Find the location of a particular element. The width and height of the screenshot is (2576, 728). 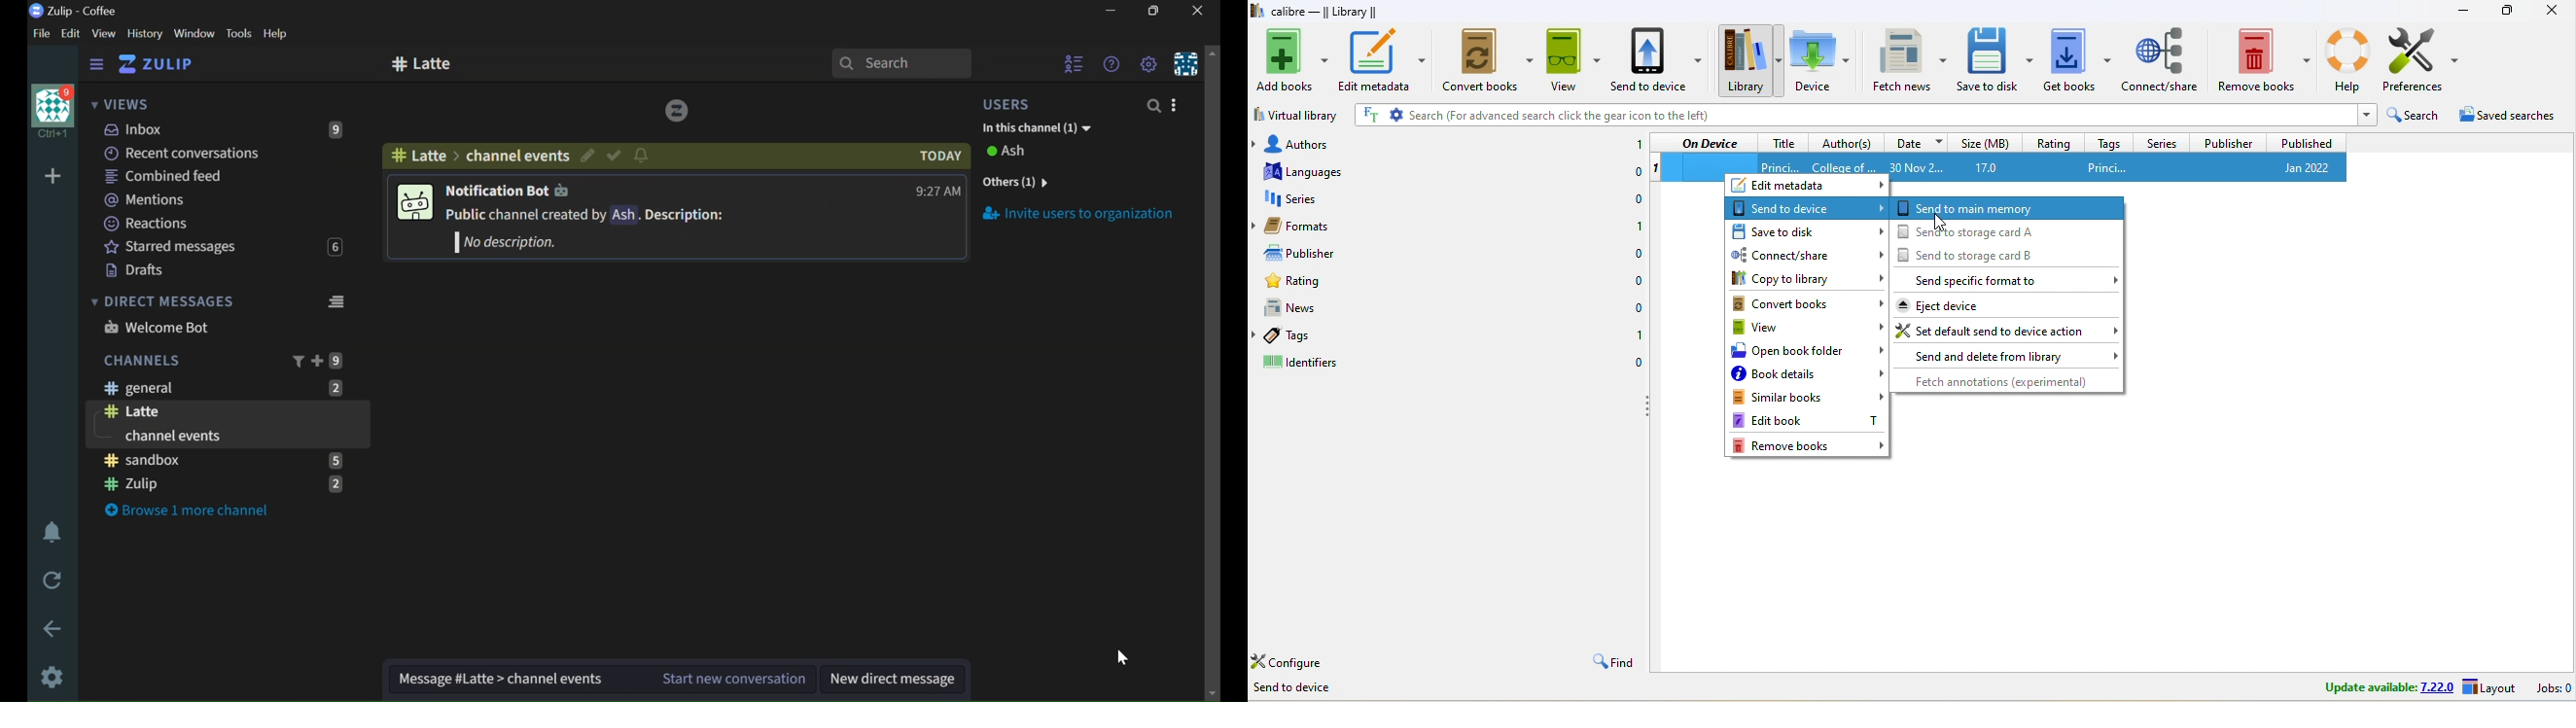

fetch annotations is located at coordinates (2008, 383).